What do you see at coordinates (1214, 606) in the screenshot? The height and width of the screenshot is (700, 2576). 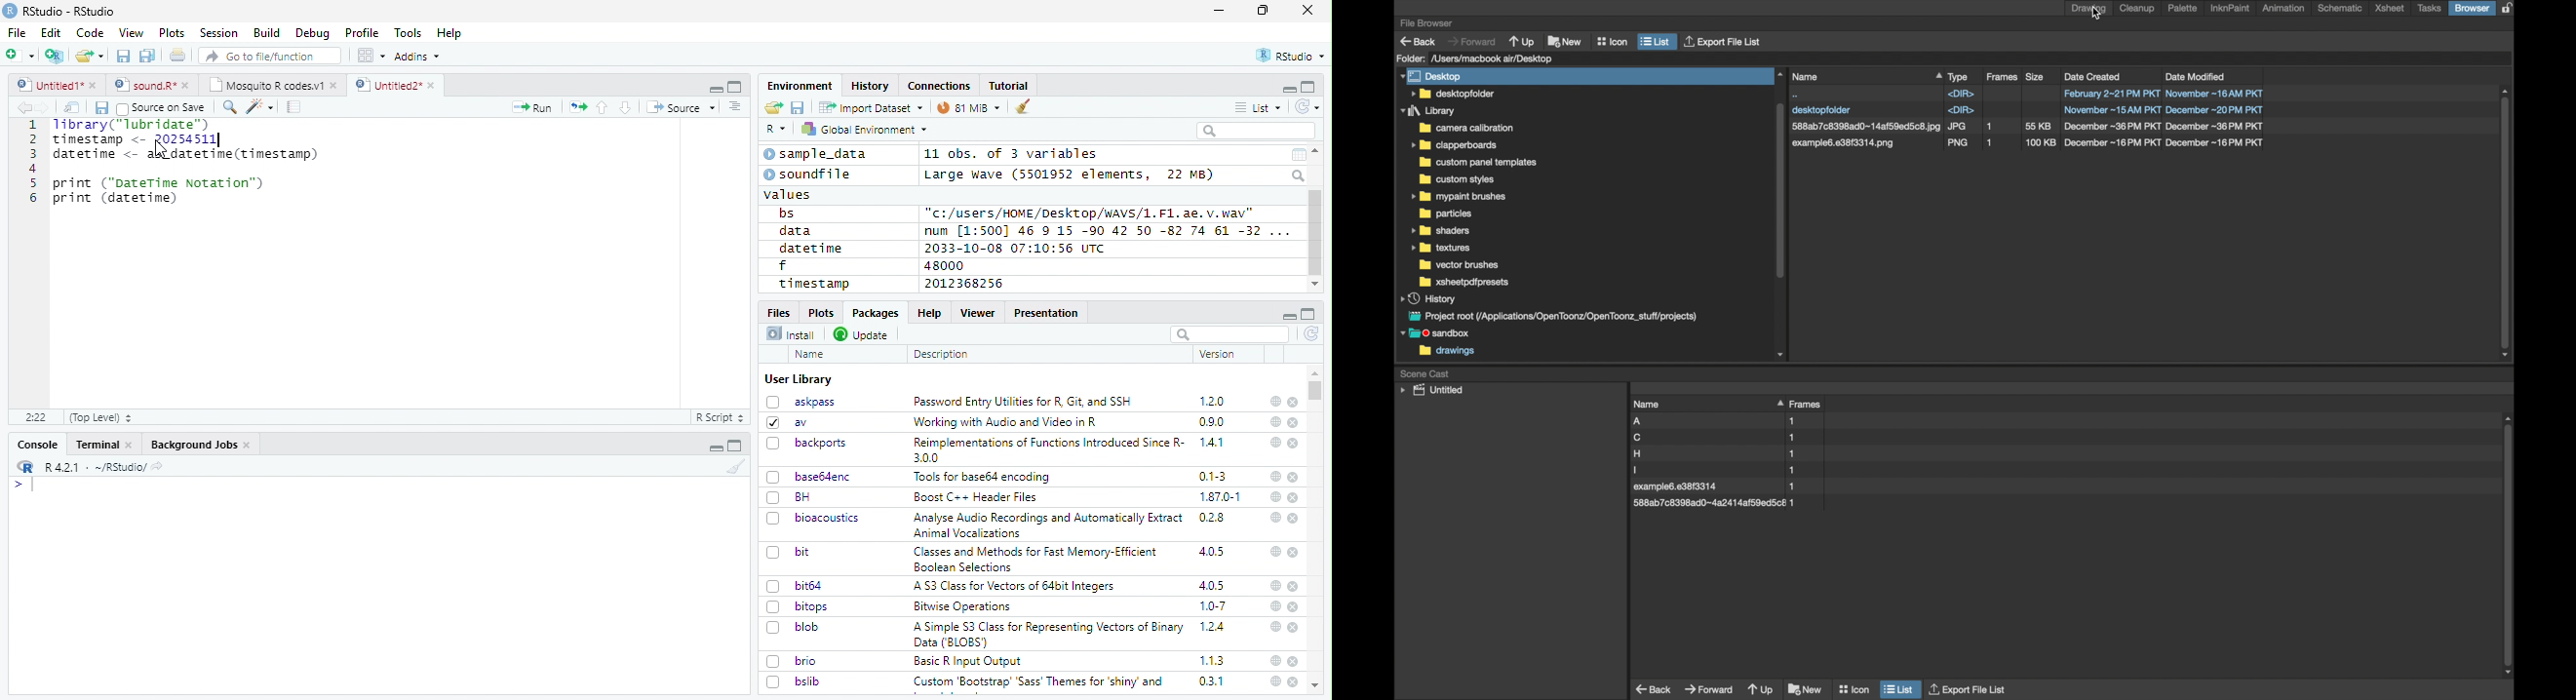 I see `1.0-7` at bounding box center [1214, 606].